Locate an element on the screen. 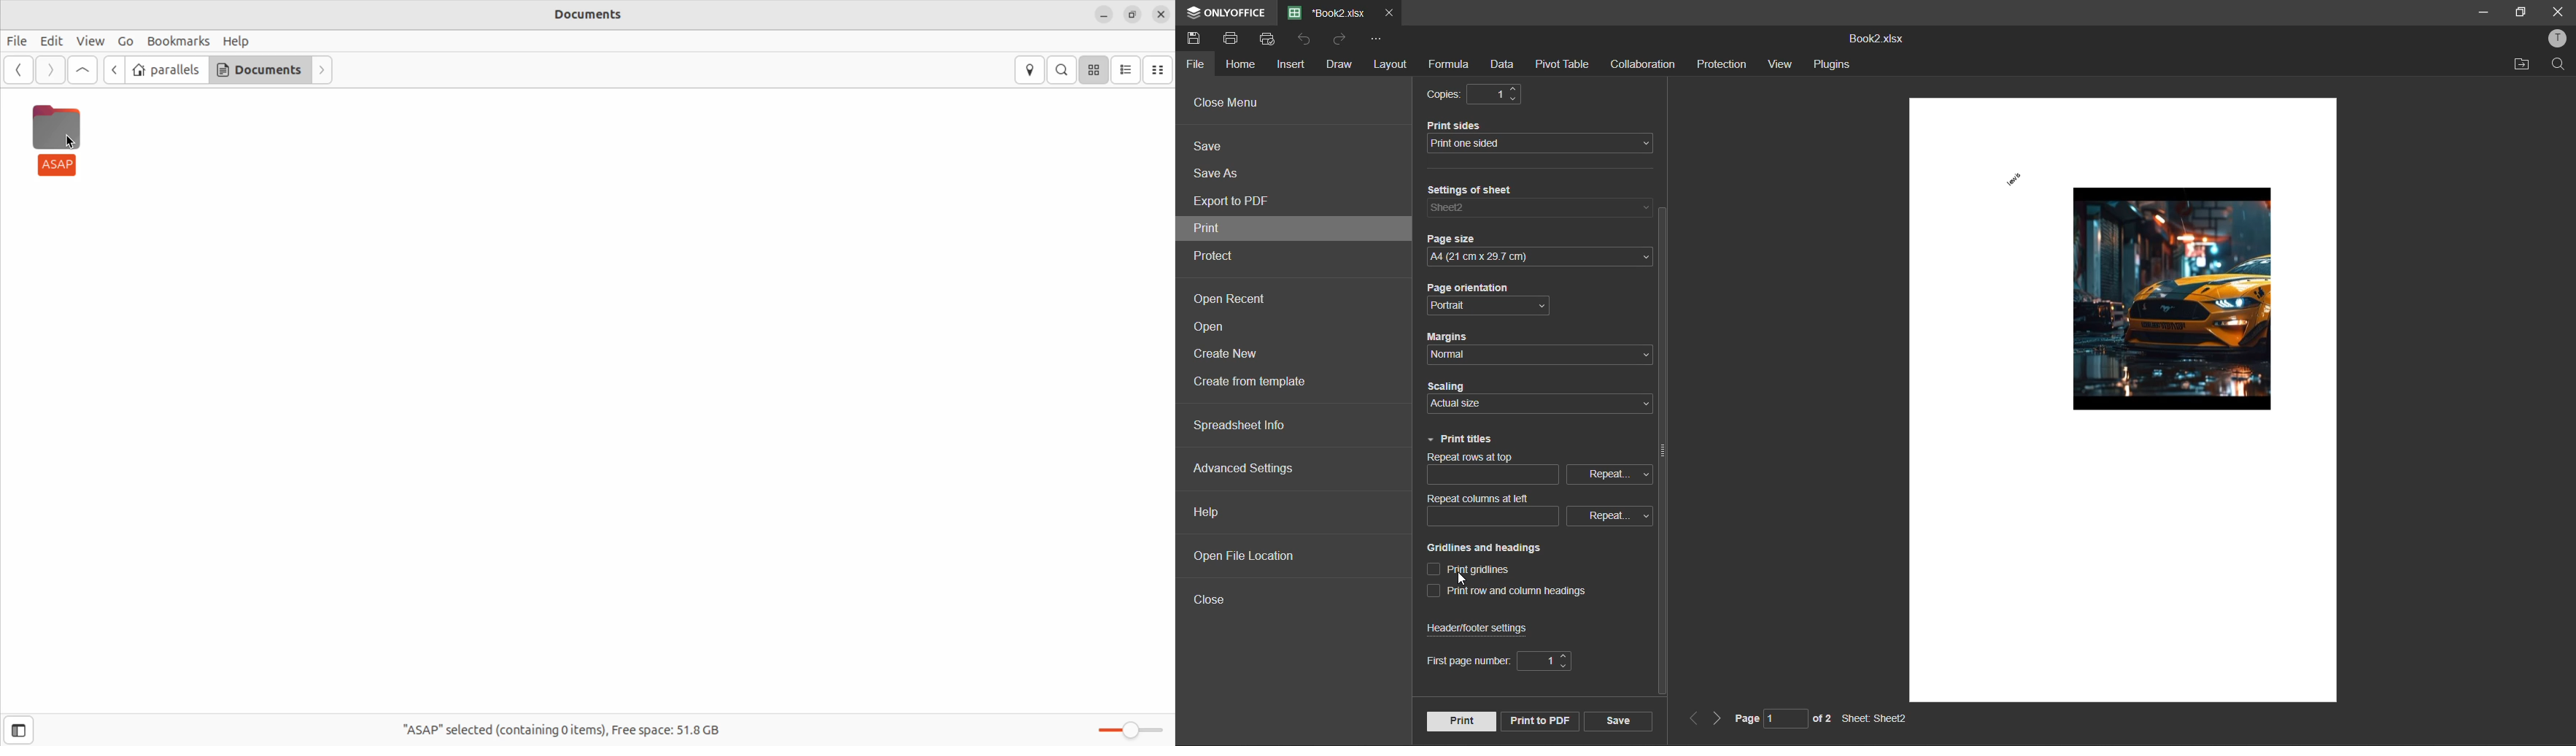  plugins is located at coordinates (1830, 64).